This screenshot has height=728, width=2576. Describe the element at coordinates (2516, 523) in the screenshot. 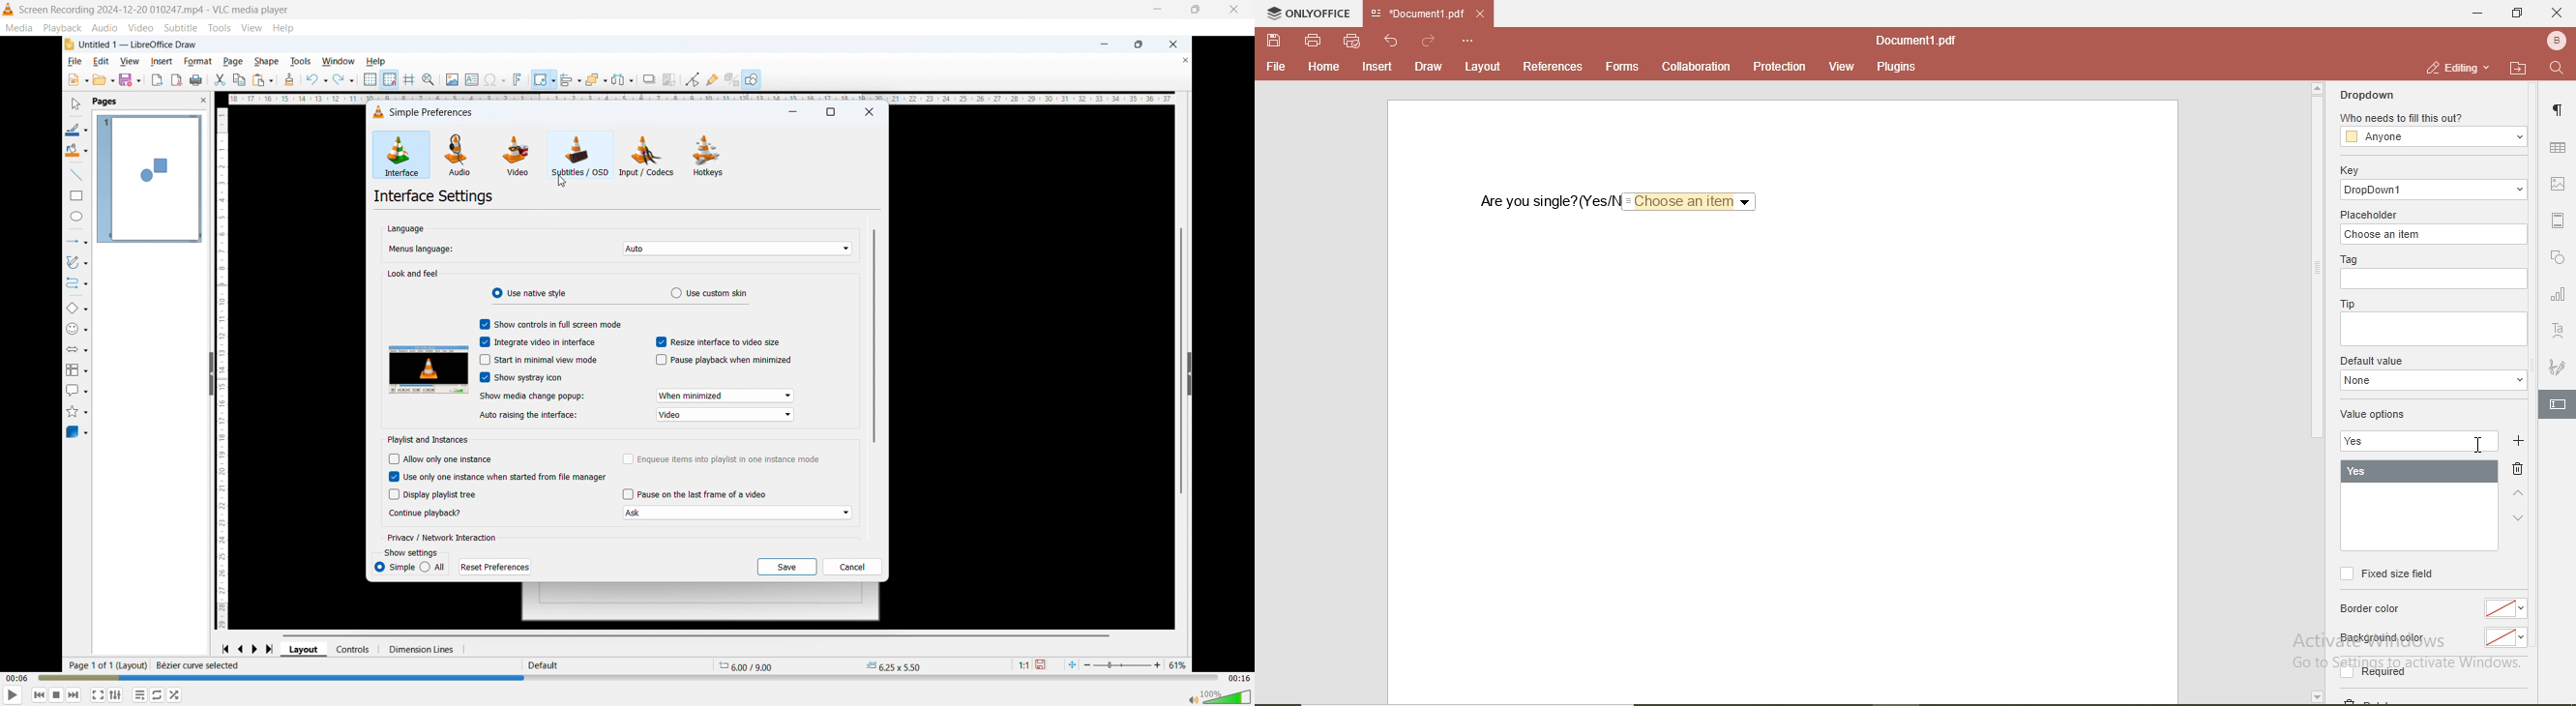

I see `down` at that location.